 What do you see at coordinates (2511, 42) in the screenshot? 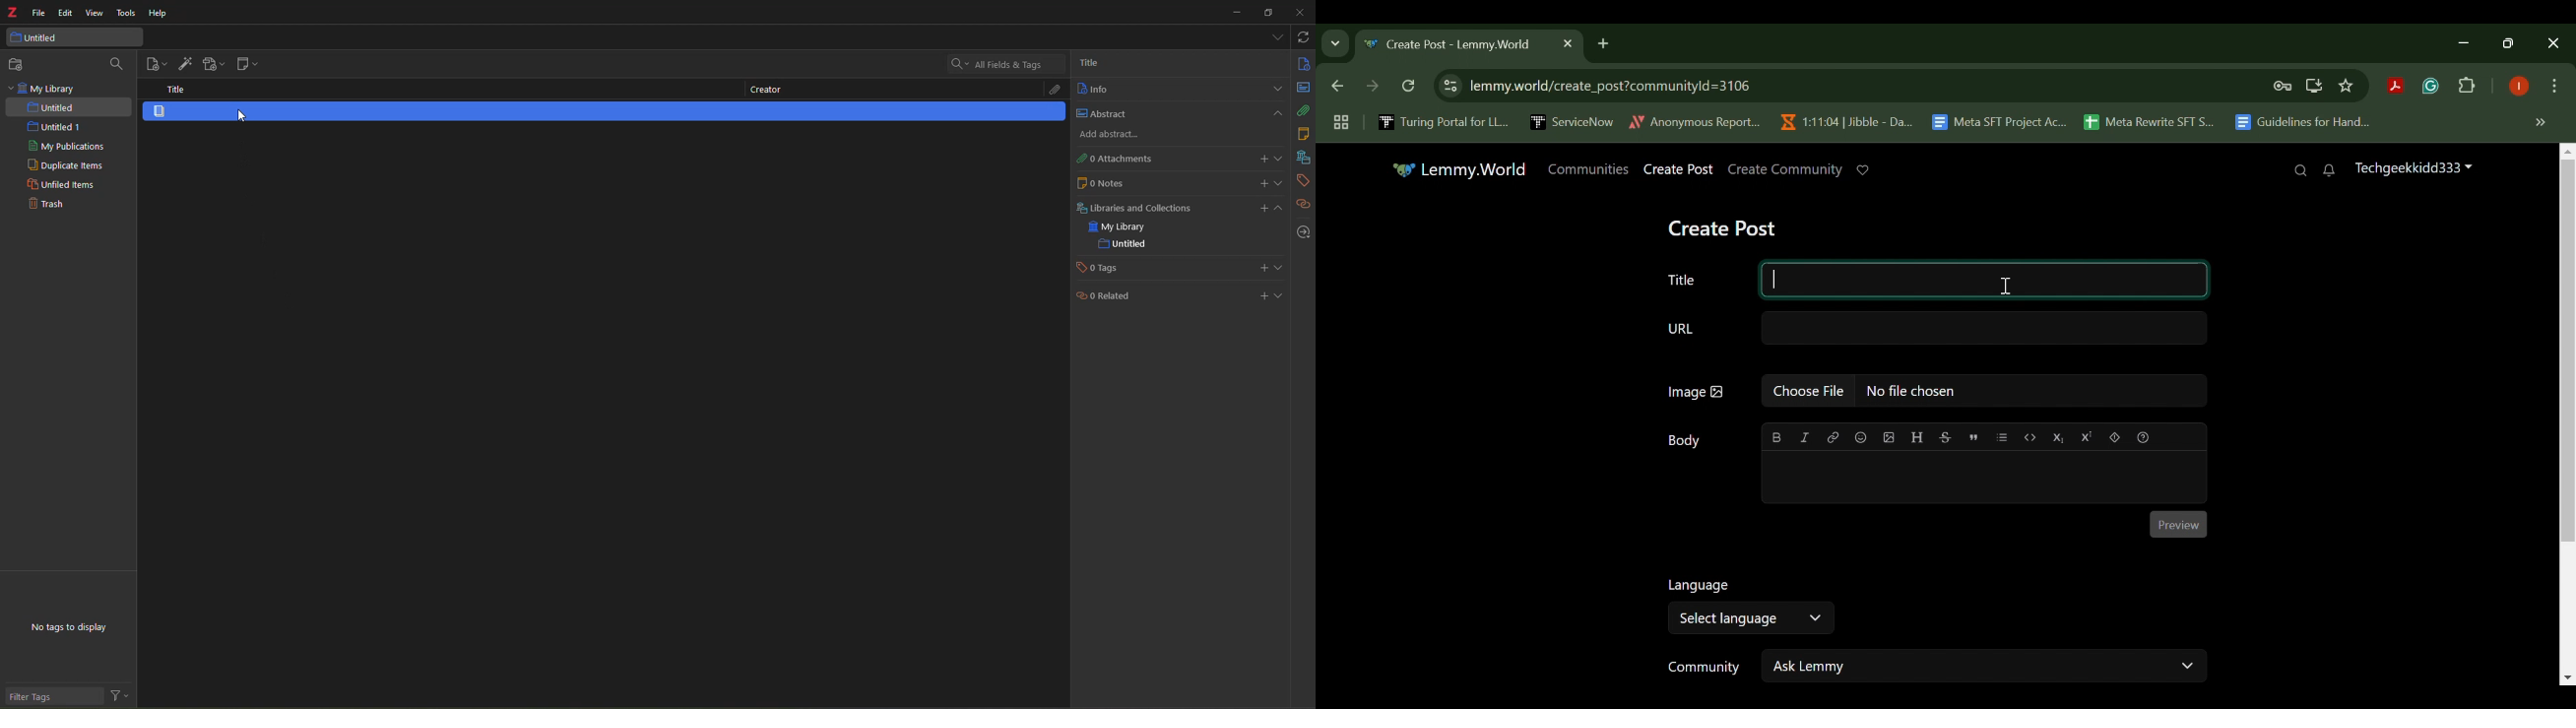
I see `Minimize Window` at bounding box center [2511, 42].